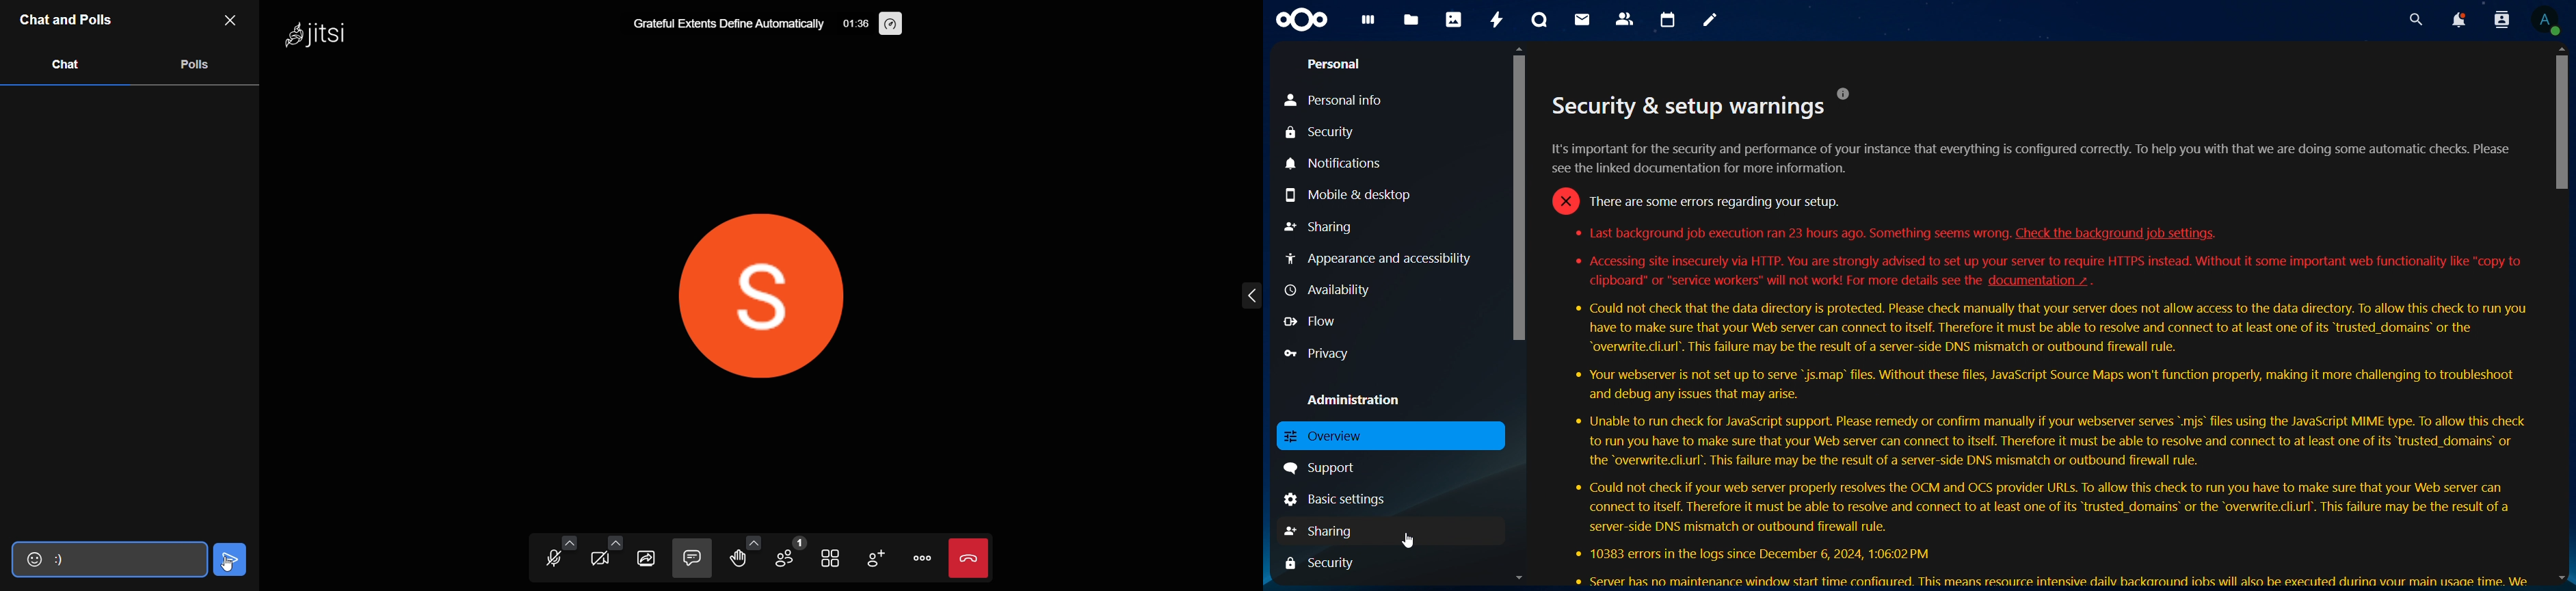 The width and height of the screenshot is (2576, 616). I want to click on administration, so click(1357, 399).